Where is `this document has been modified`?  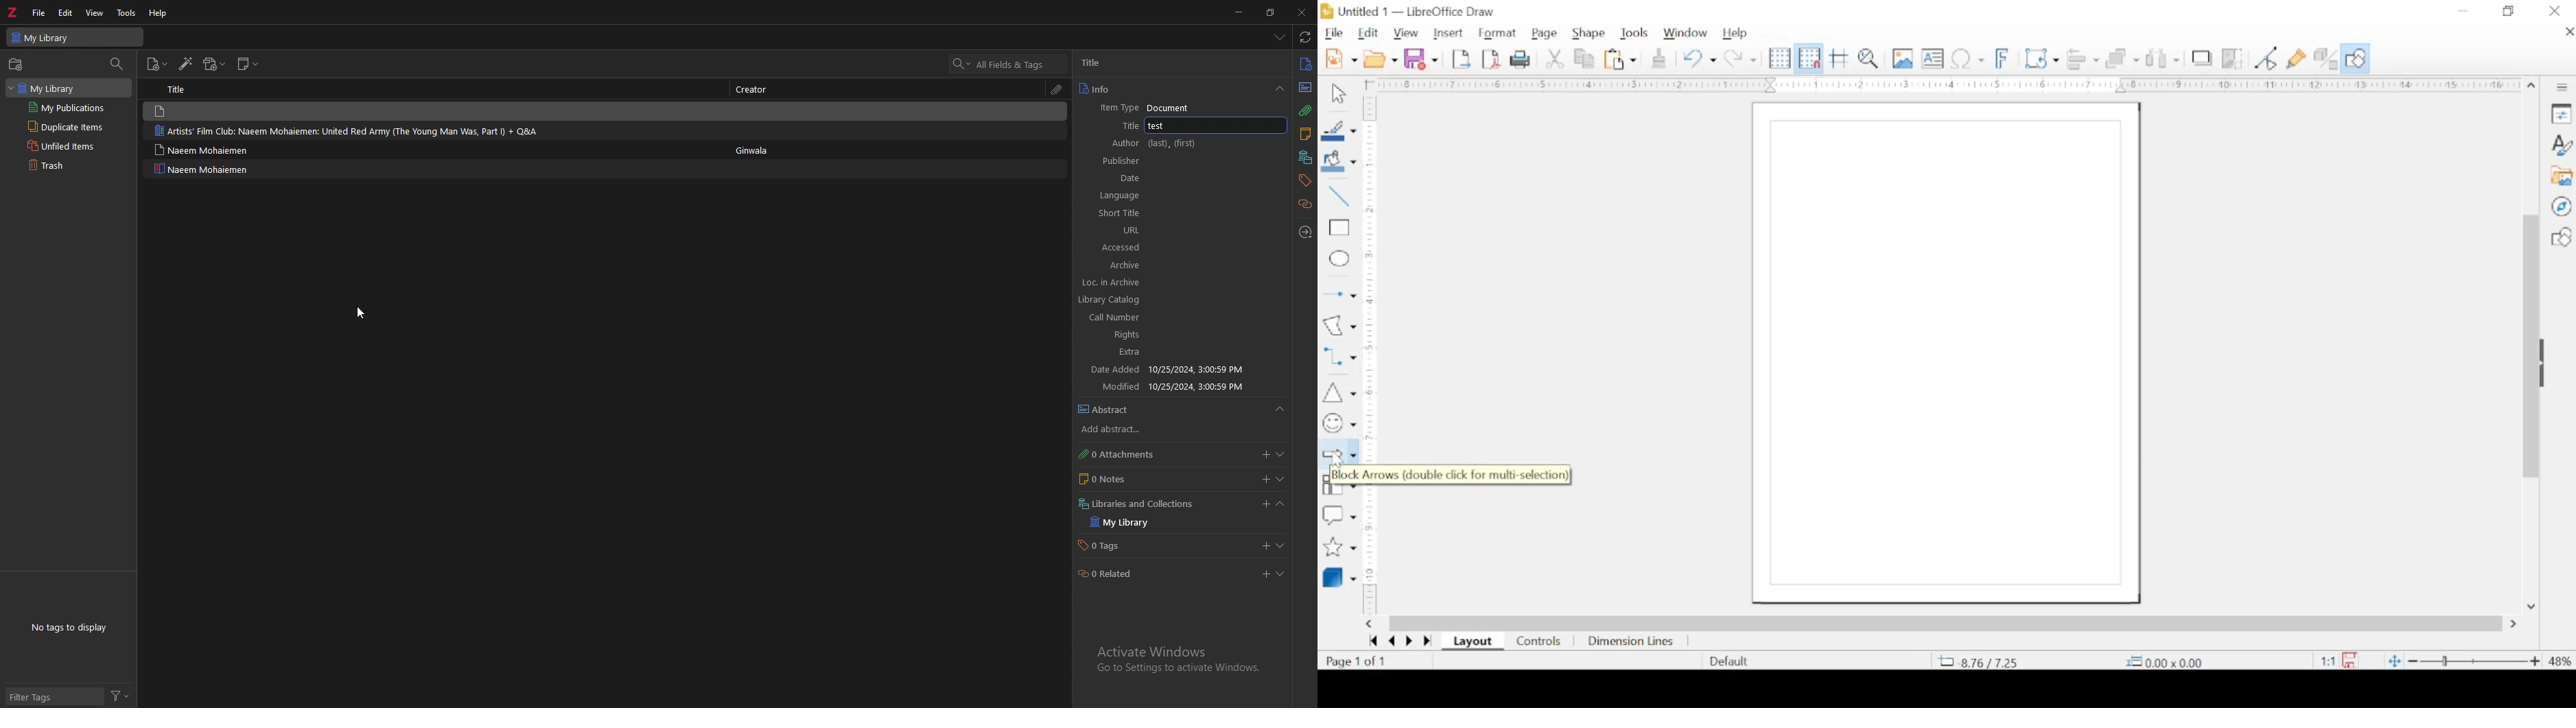
this document has been modified is located at coordinates (2335, 661).